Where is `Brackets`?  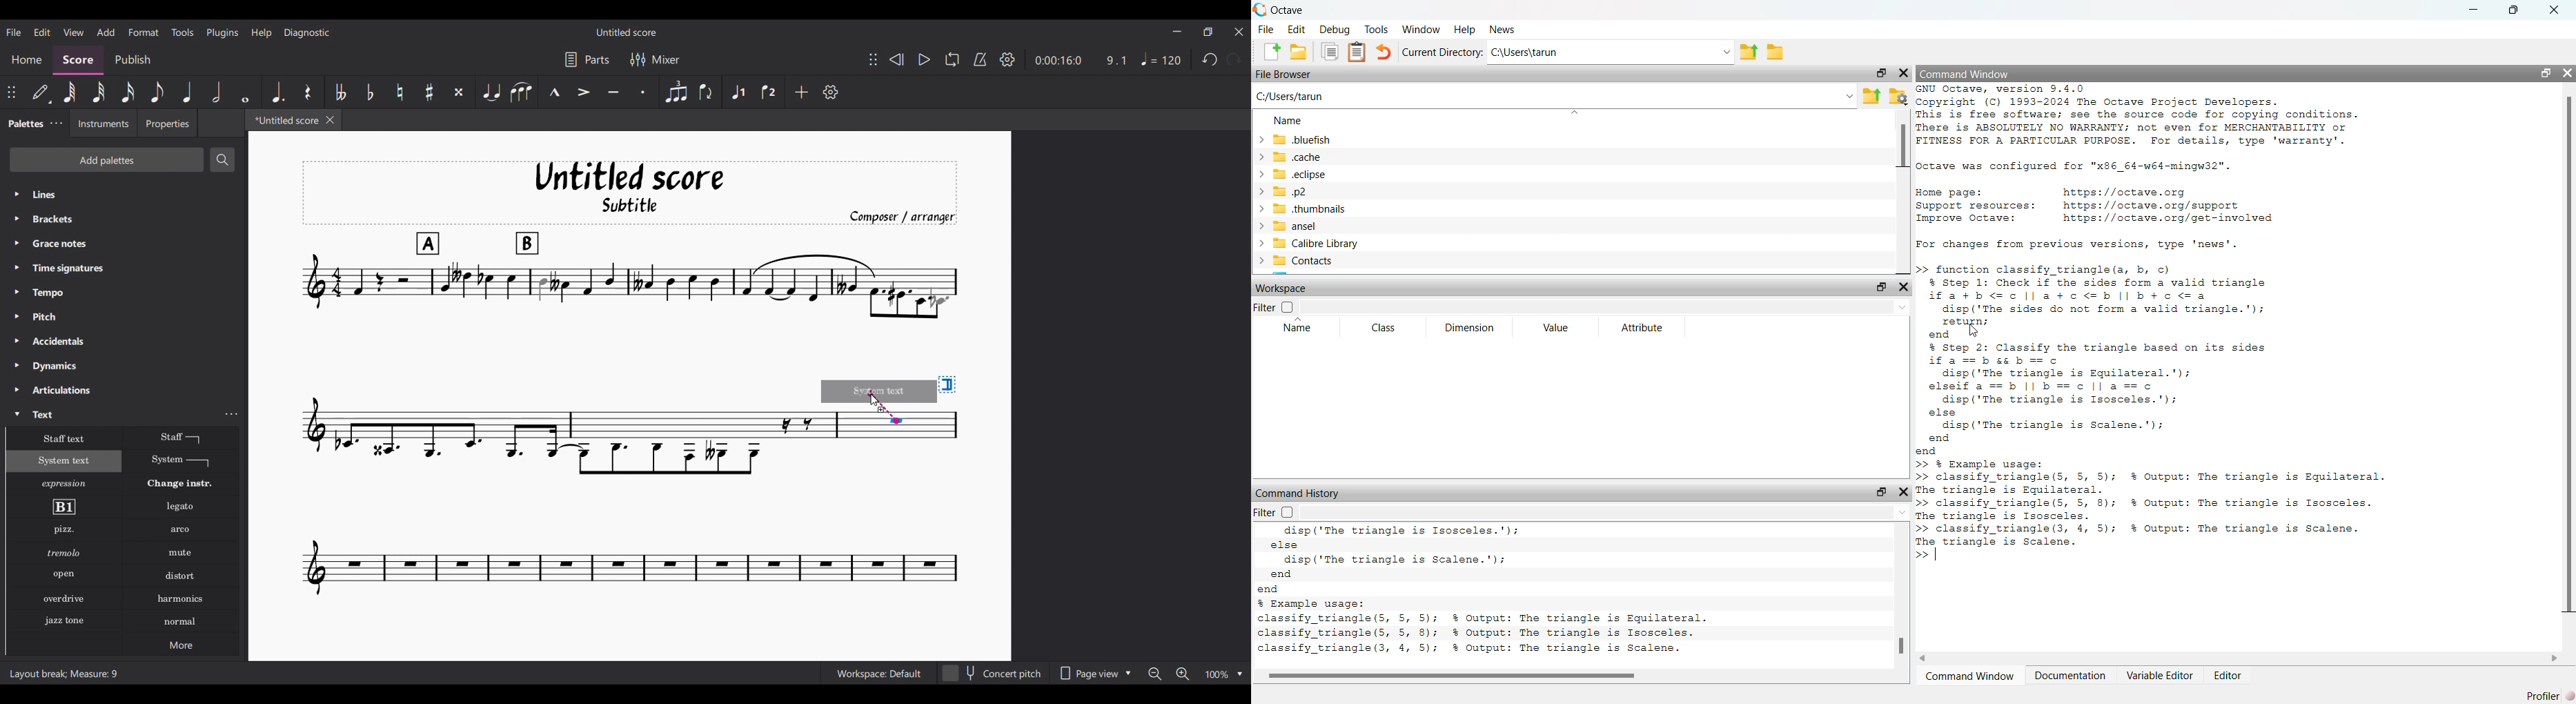
Brackets is located at coordinates (123, 219).